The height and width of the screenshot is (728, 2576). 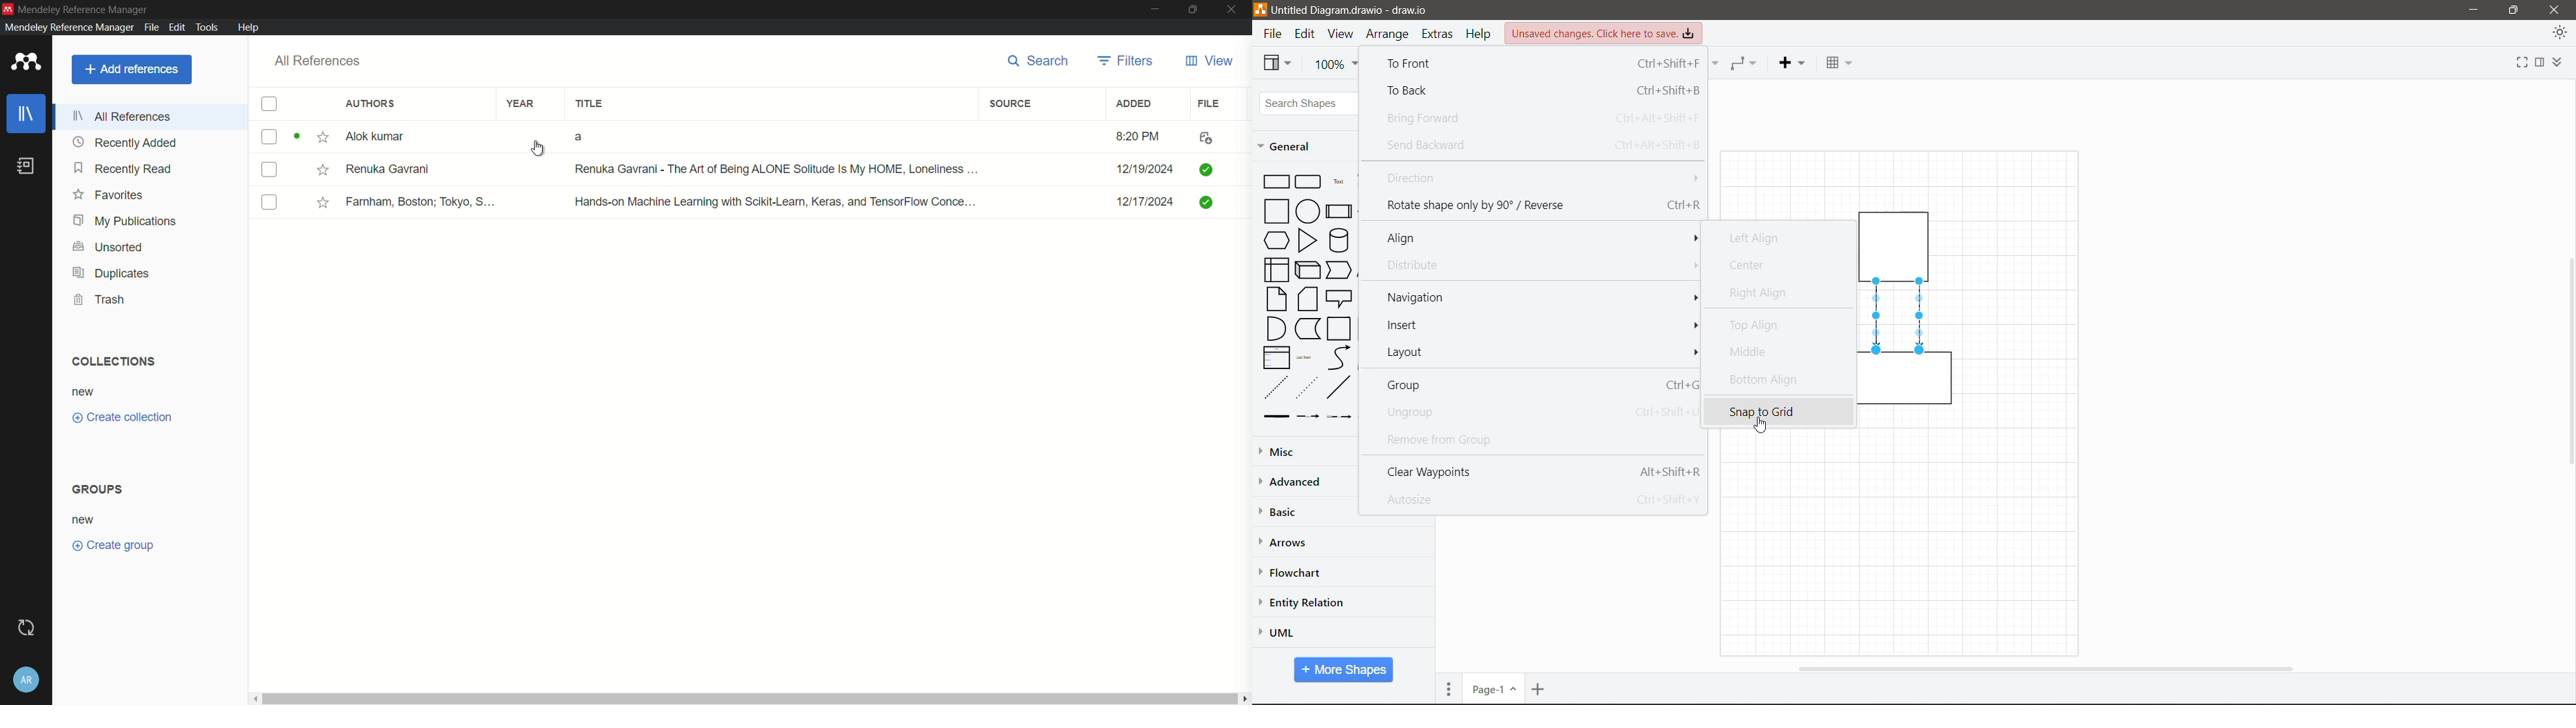 What do you see at coordinates (1913, 384) in the screenshot?
I see `container` at bounding box center [1913, 384].